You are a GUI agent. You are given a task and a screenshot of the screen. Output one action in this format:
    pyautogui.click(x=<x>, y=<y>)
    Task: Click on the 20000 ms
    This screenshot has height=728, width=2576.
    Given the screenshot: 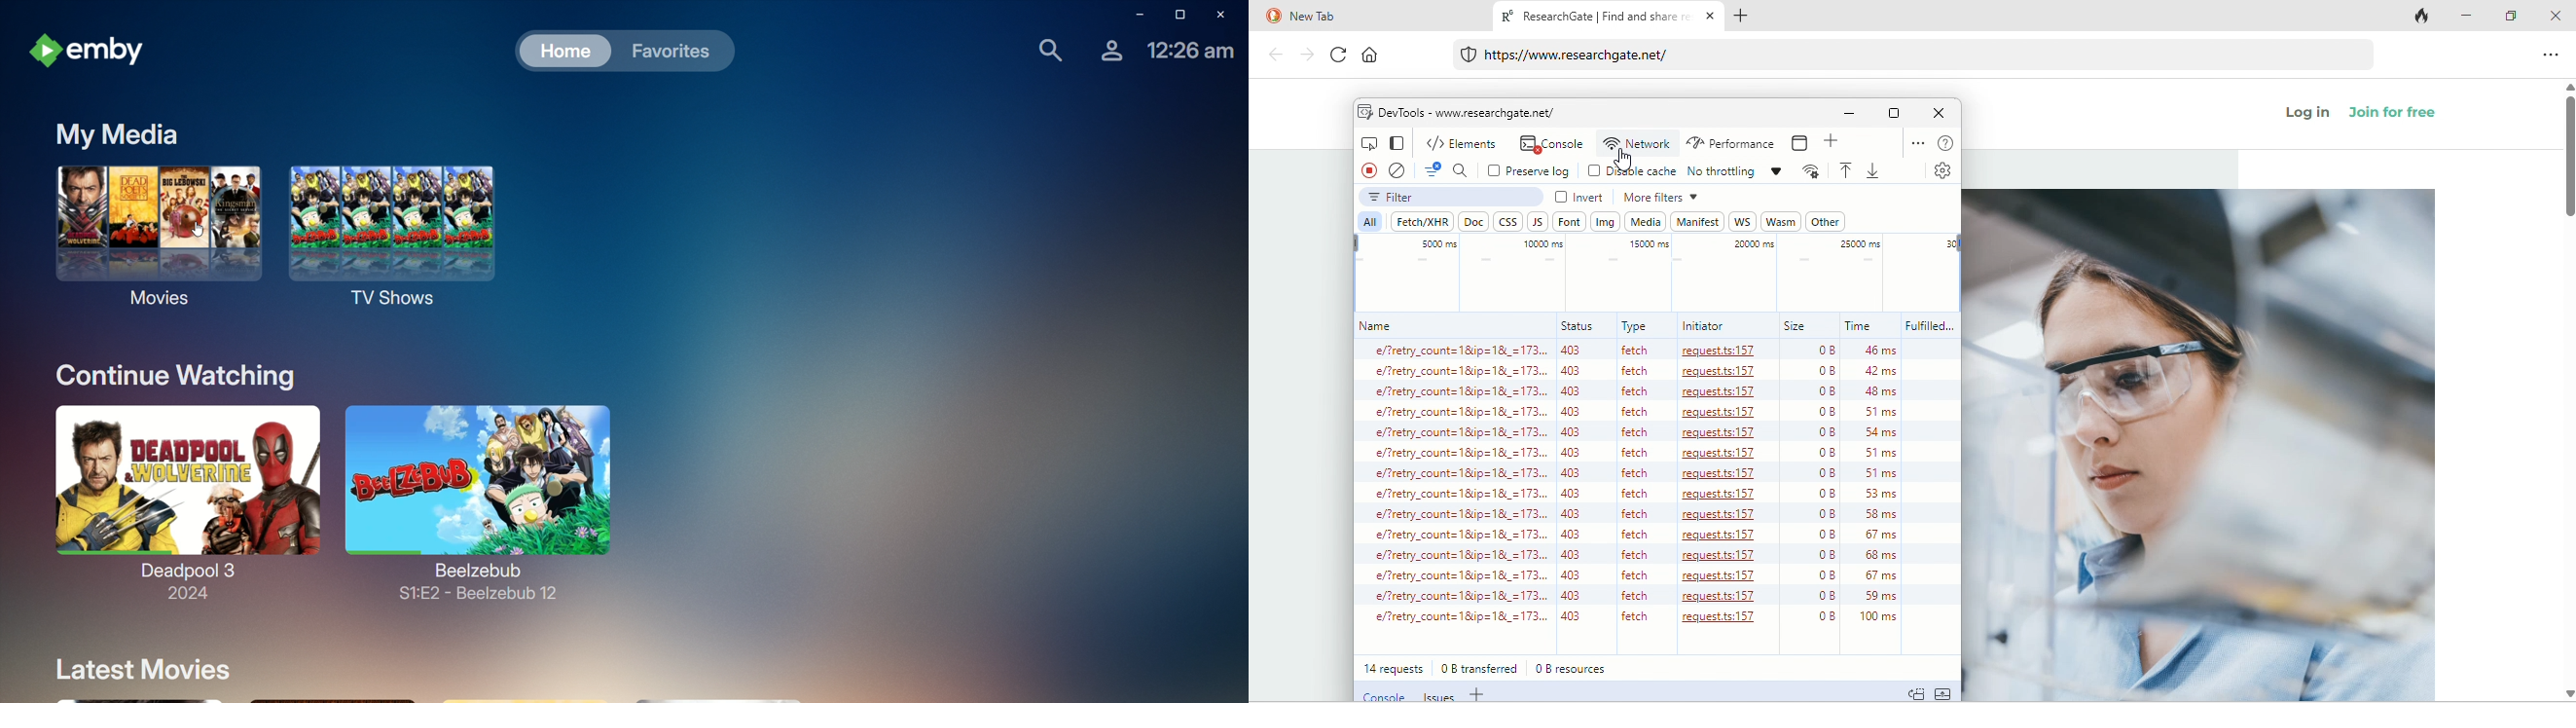 What is the action you would take?
    pyautogui.click(x=1751, y=245)
    